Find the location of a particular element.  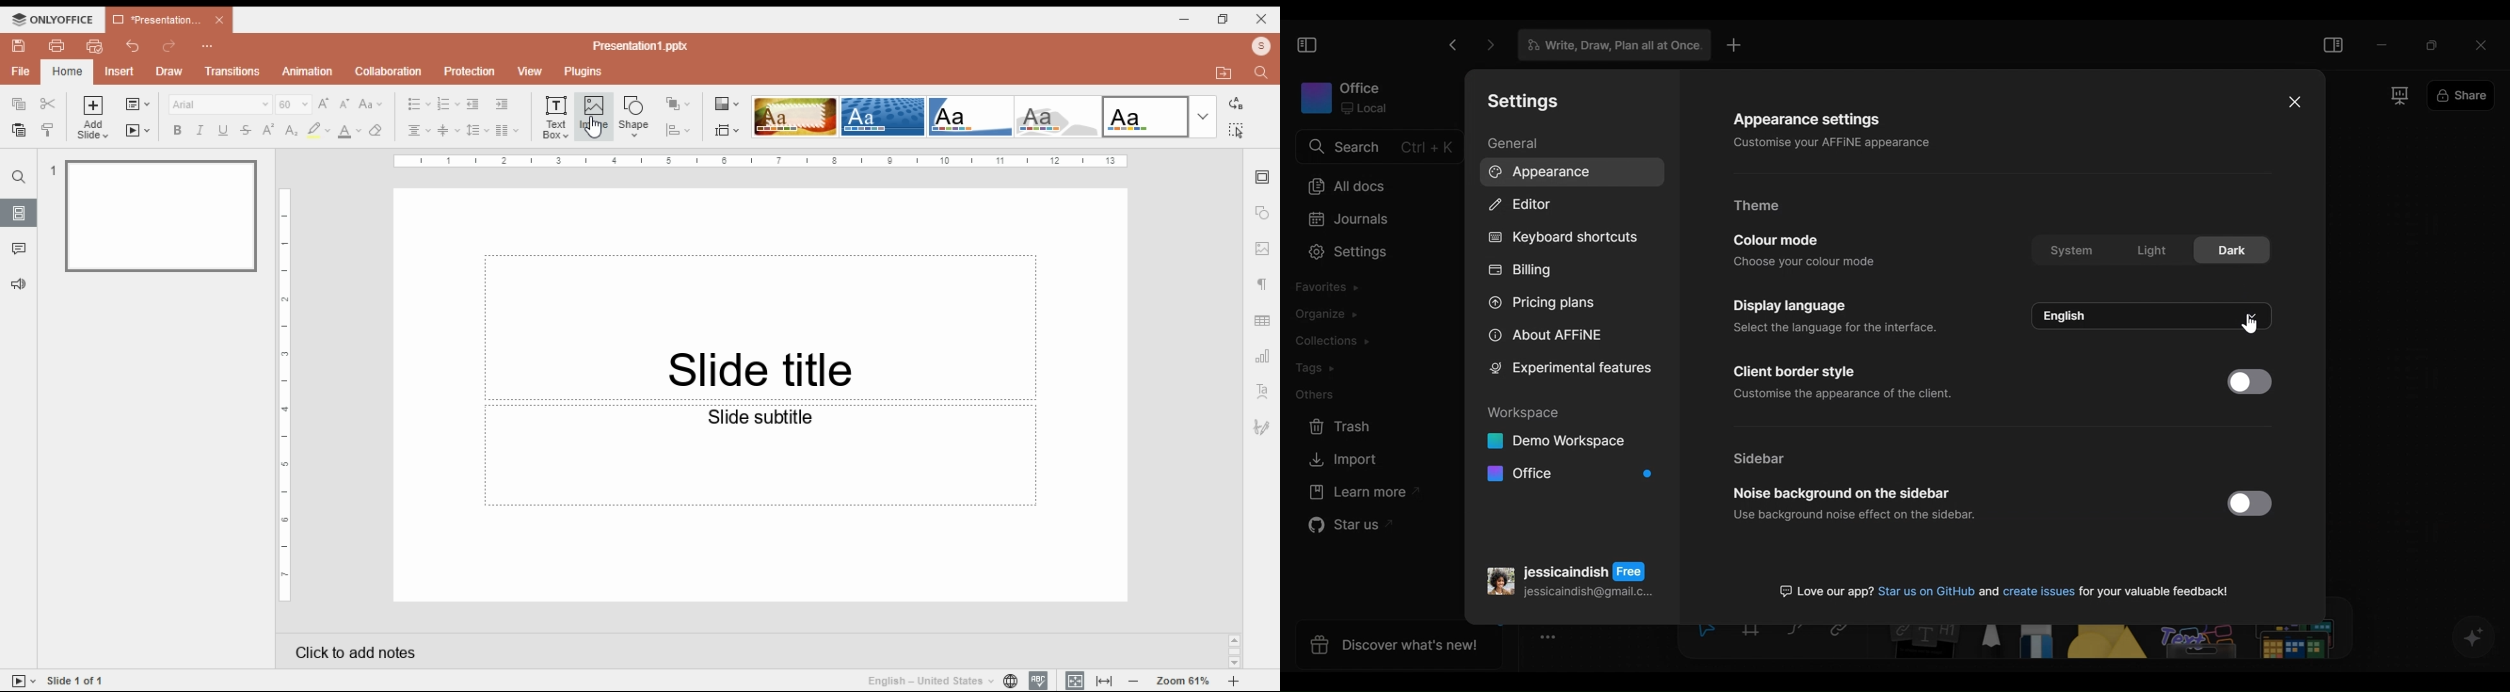

paragraph settings is located at coordinates (1261, 284).